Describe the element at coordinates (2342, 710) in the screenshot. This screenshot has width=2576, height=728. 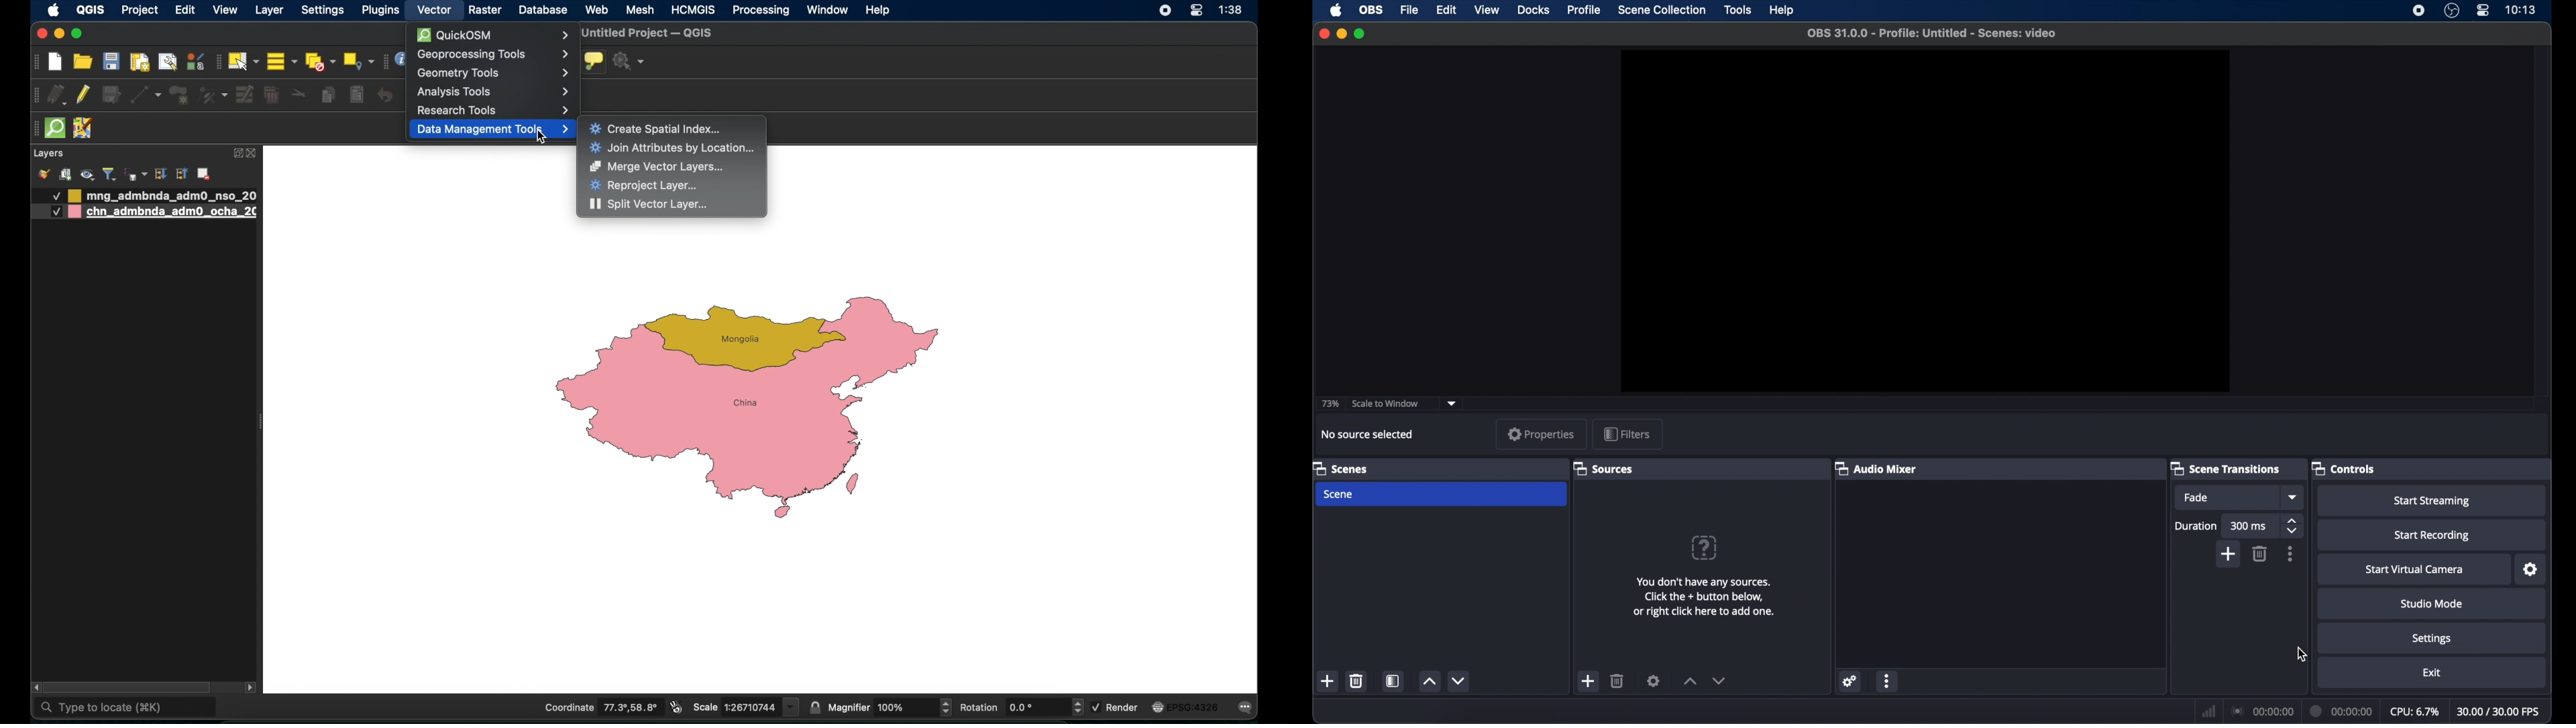
I see `duration` at that location.